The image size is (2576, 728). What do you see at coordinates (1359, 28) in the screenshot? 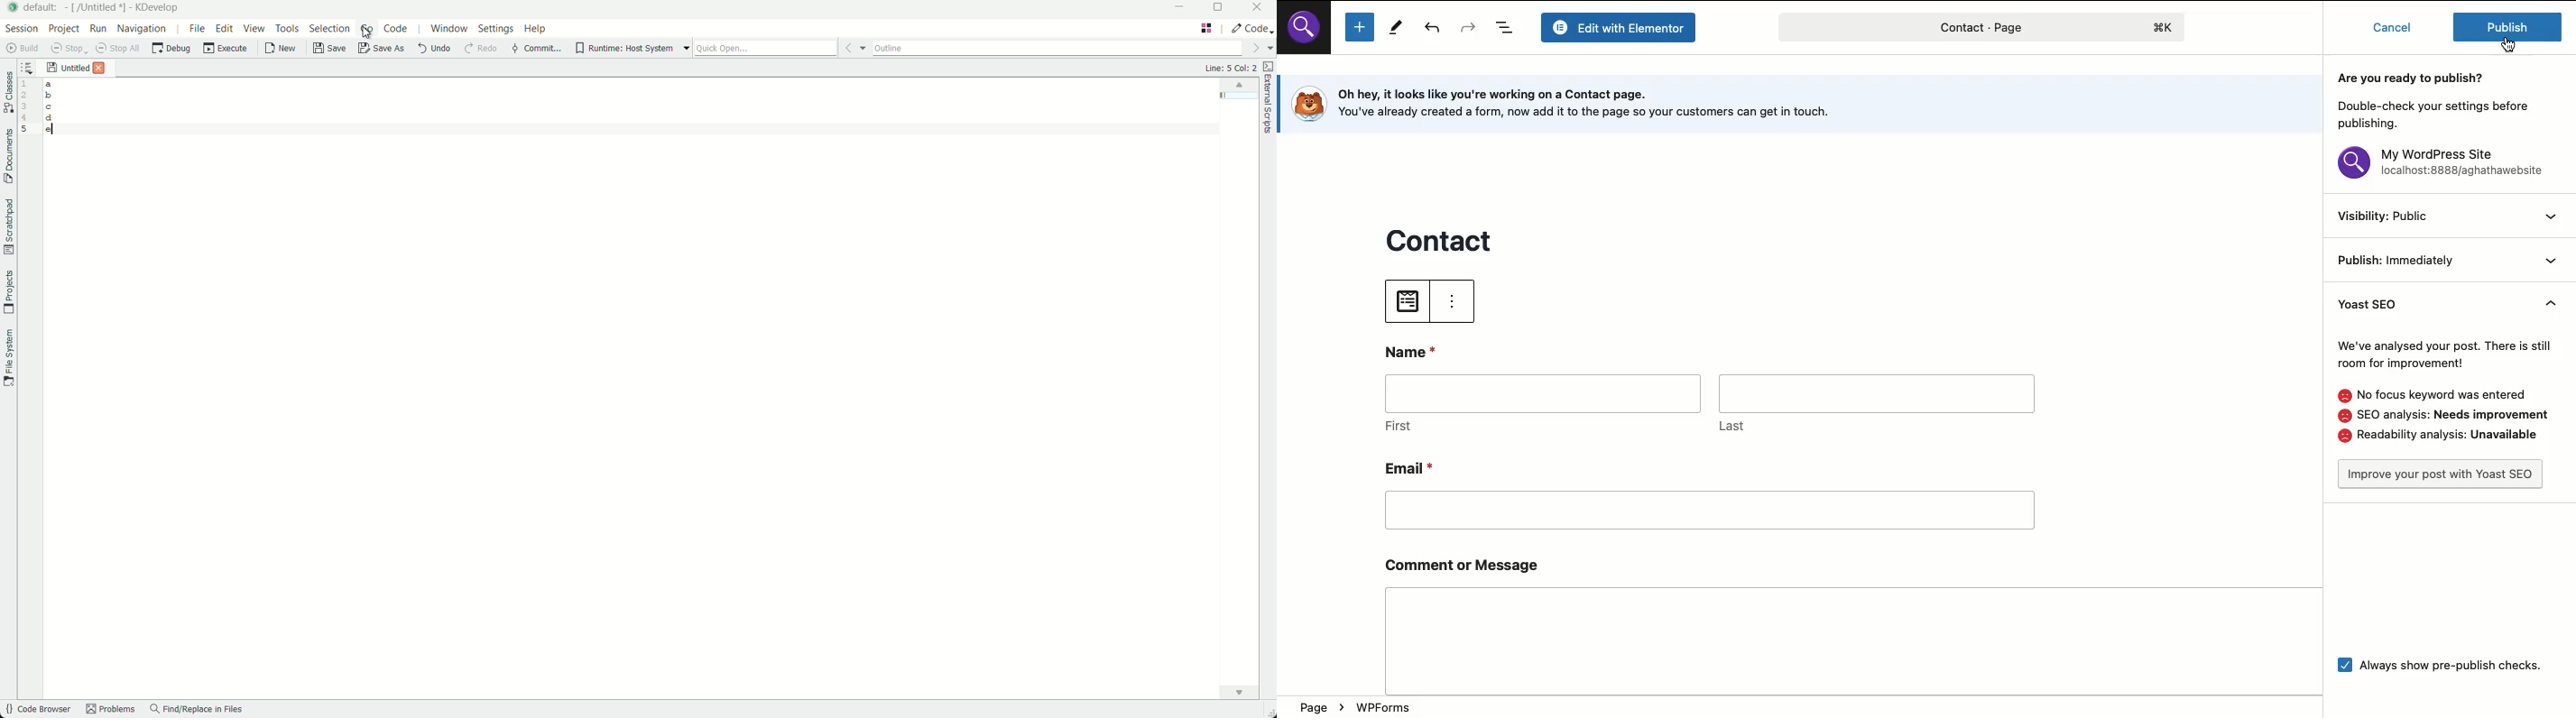
I see `Add new block` at bounding box center [1359, 28].